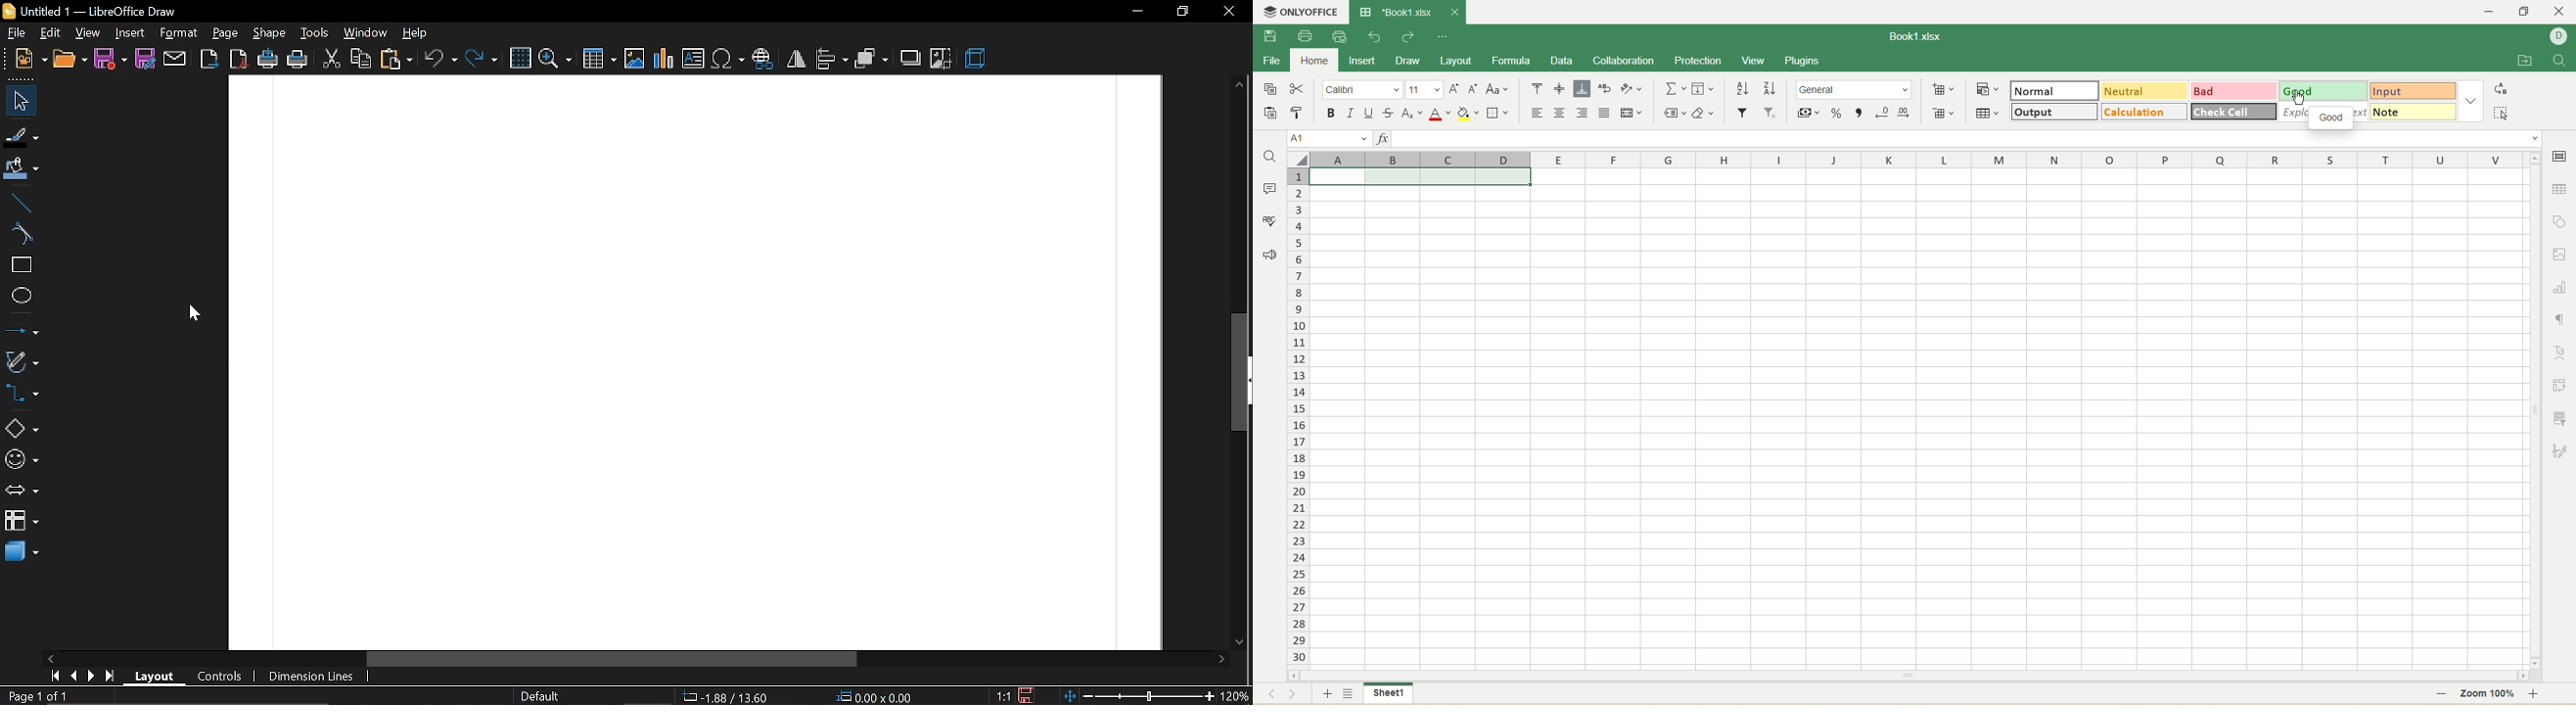 Image resolution: width=2576 pixels, height=728 pixels. Describe the element at coordinates (543, 696) in the screenshot. I see `Default` at that location.